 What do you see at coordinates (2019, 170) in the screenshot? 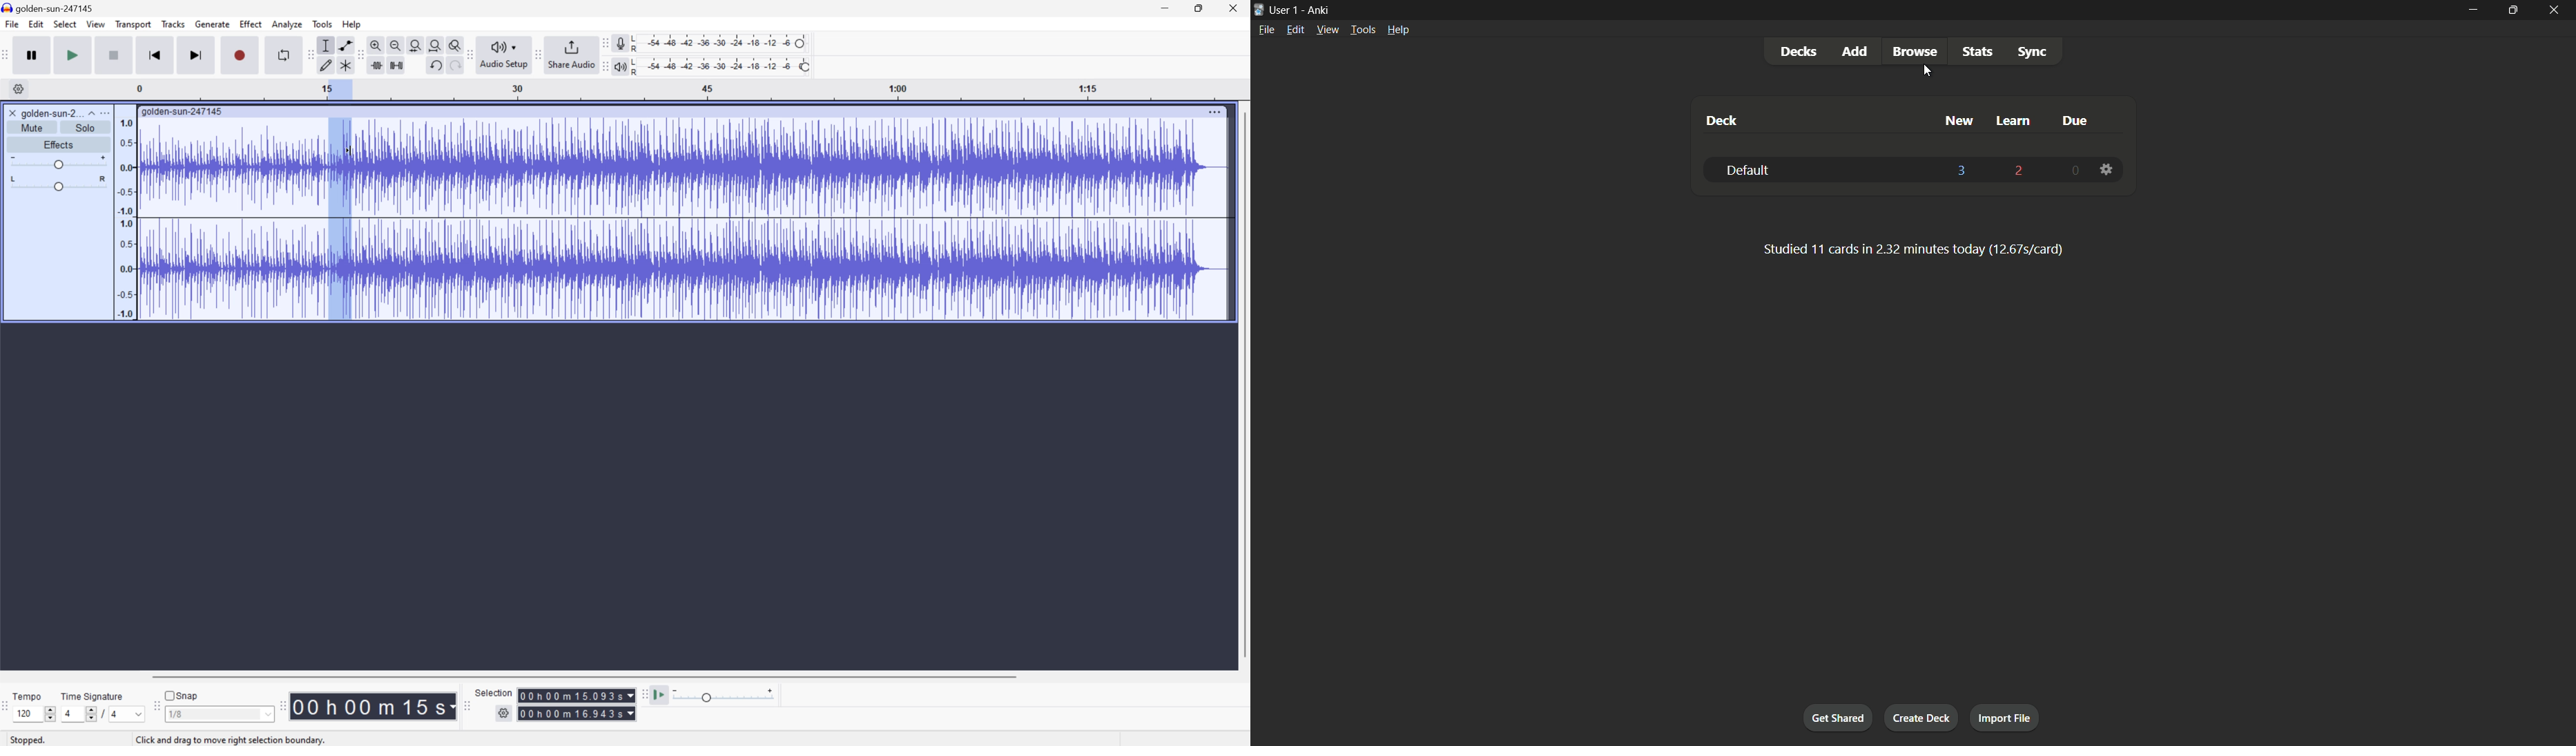
I see `2` at bounding box center [2019, 170].